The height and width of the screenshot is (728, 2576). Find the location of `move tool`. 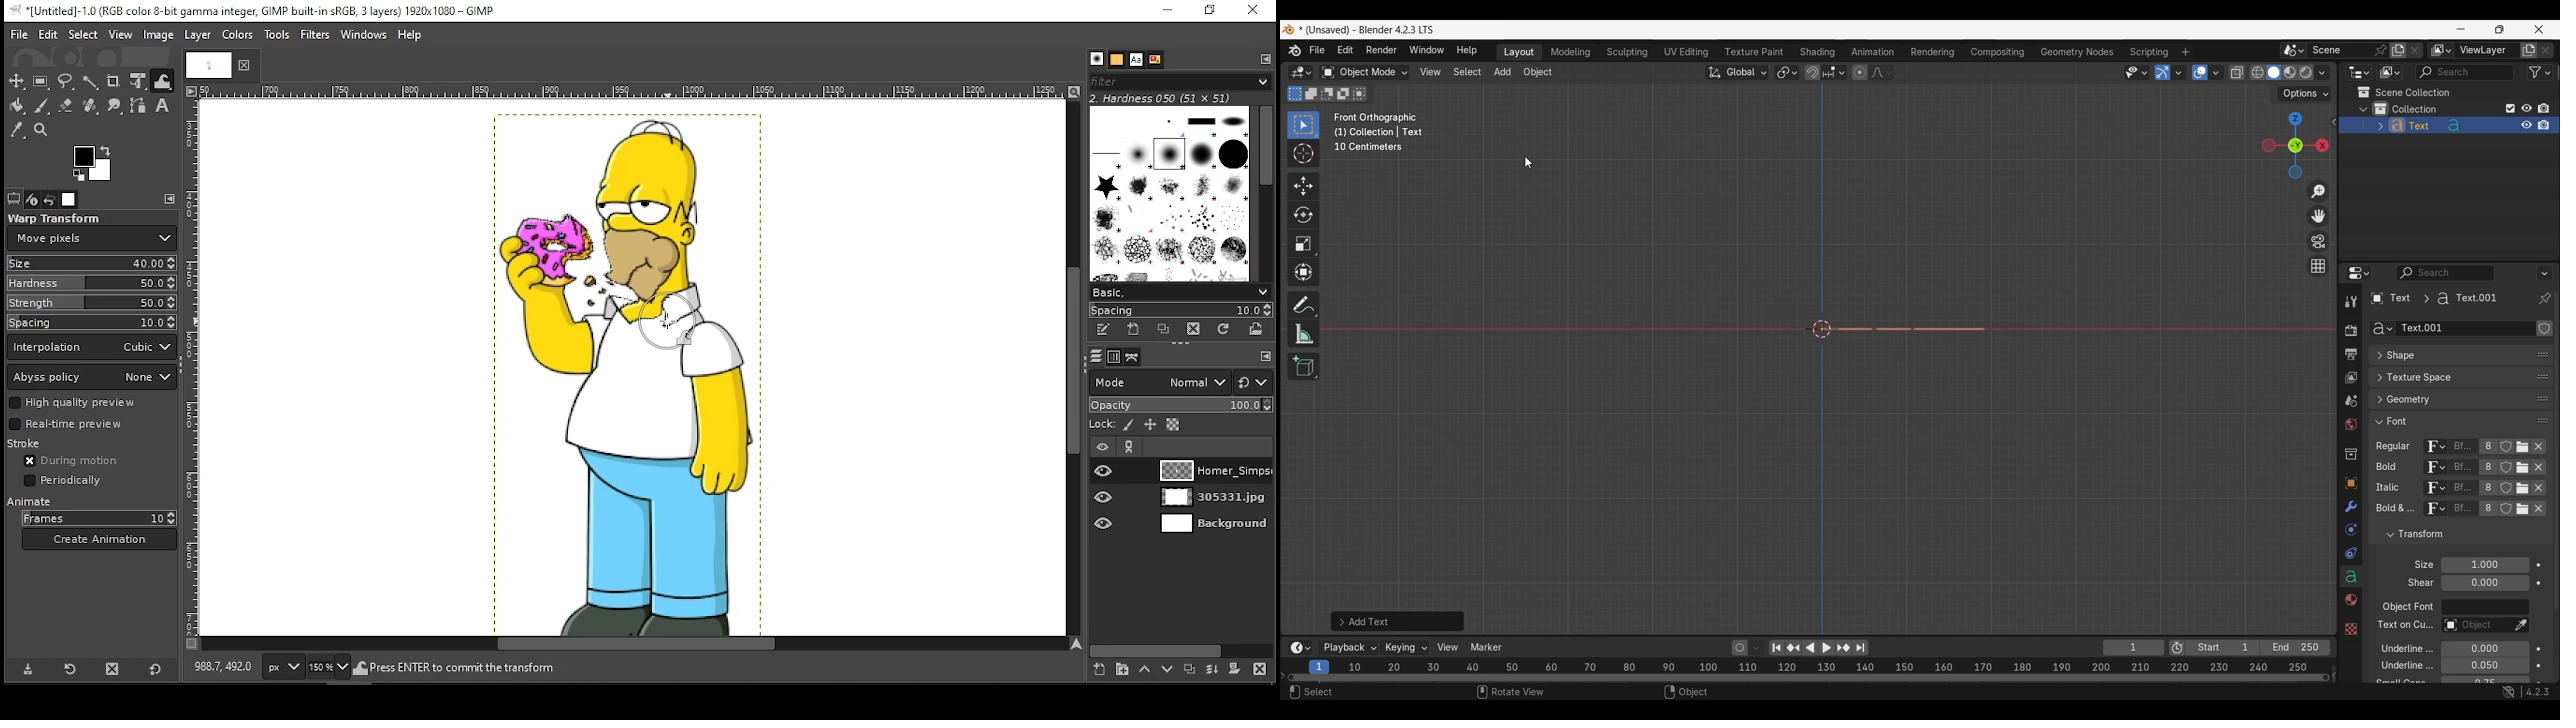

move tool is located at coordinates (16, 80).